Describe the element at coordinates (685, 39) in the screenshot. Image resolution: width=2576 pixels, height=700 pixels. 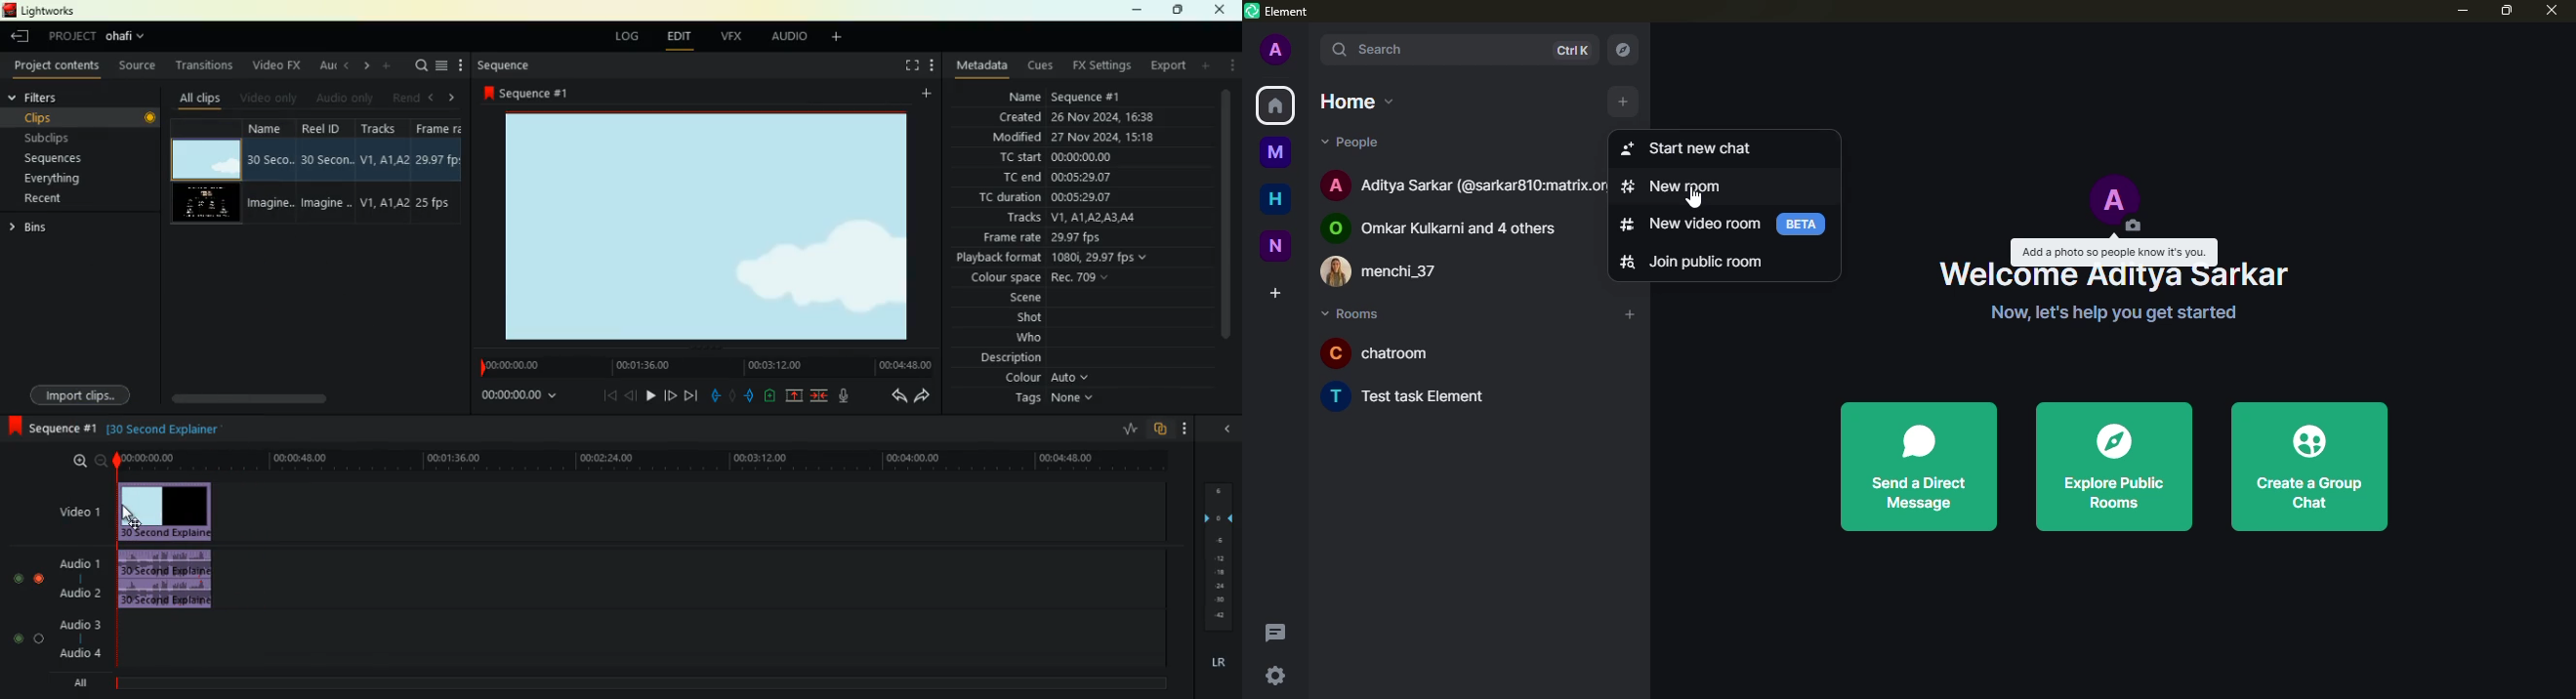
I see `edit` at that location.